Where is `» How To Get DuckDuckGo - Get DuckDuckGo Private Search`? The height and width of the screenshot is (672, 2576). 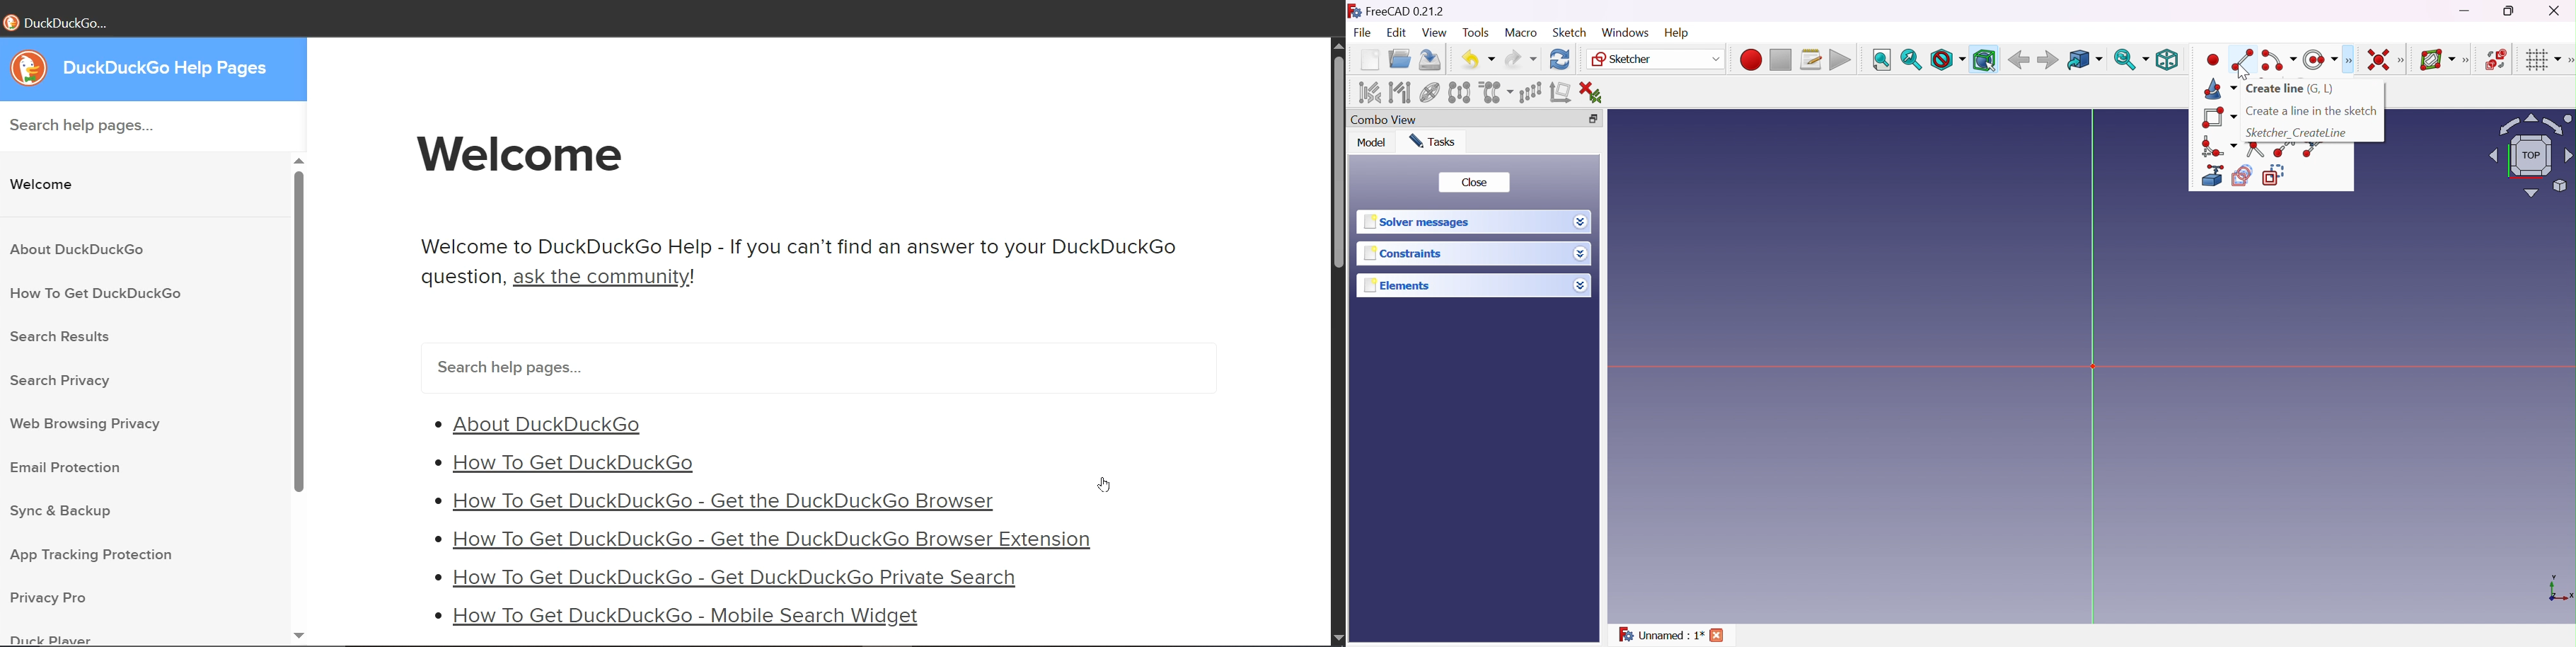 » How To Get DuckDuckGo - Get DuckDuckGo Private Search is located at coordinates (733, 580).